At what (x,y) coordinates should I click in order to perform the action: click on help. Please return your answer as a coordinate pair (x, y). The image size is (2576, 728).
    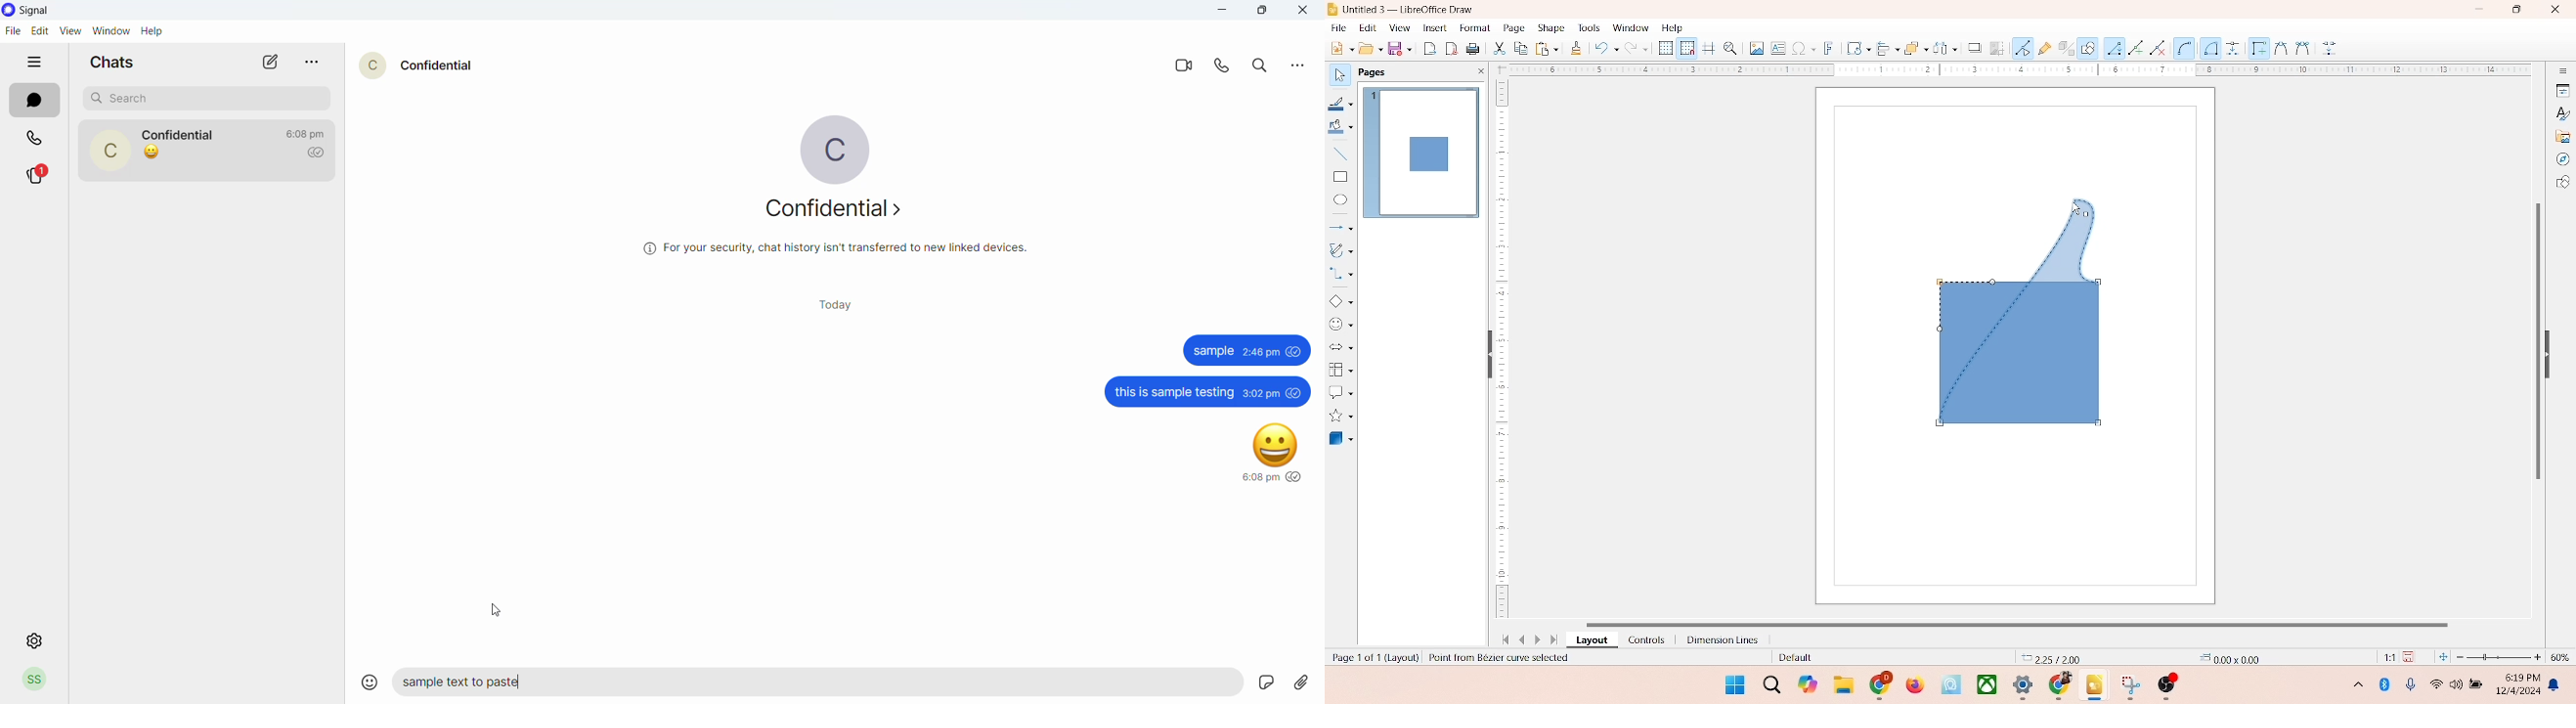
    Looking at the image, I should click on (155, 32).